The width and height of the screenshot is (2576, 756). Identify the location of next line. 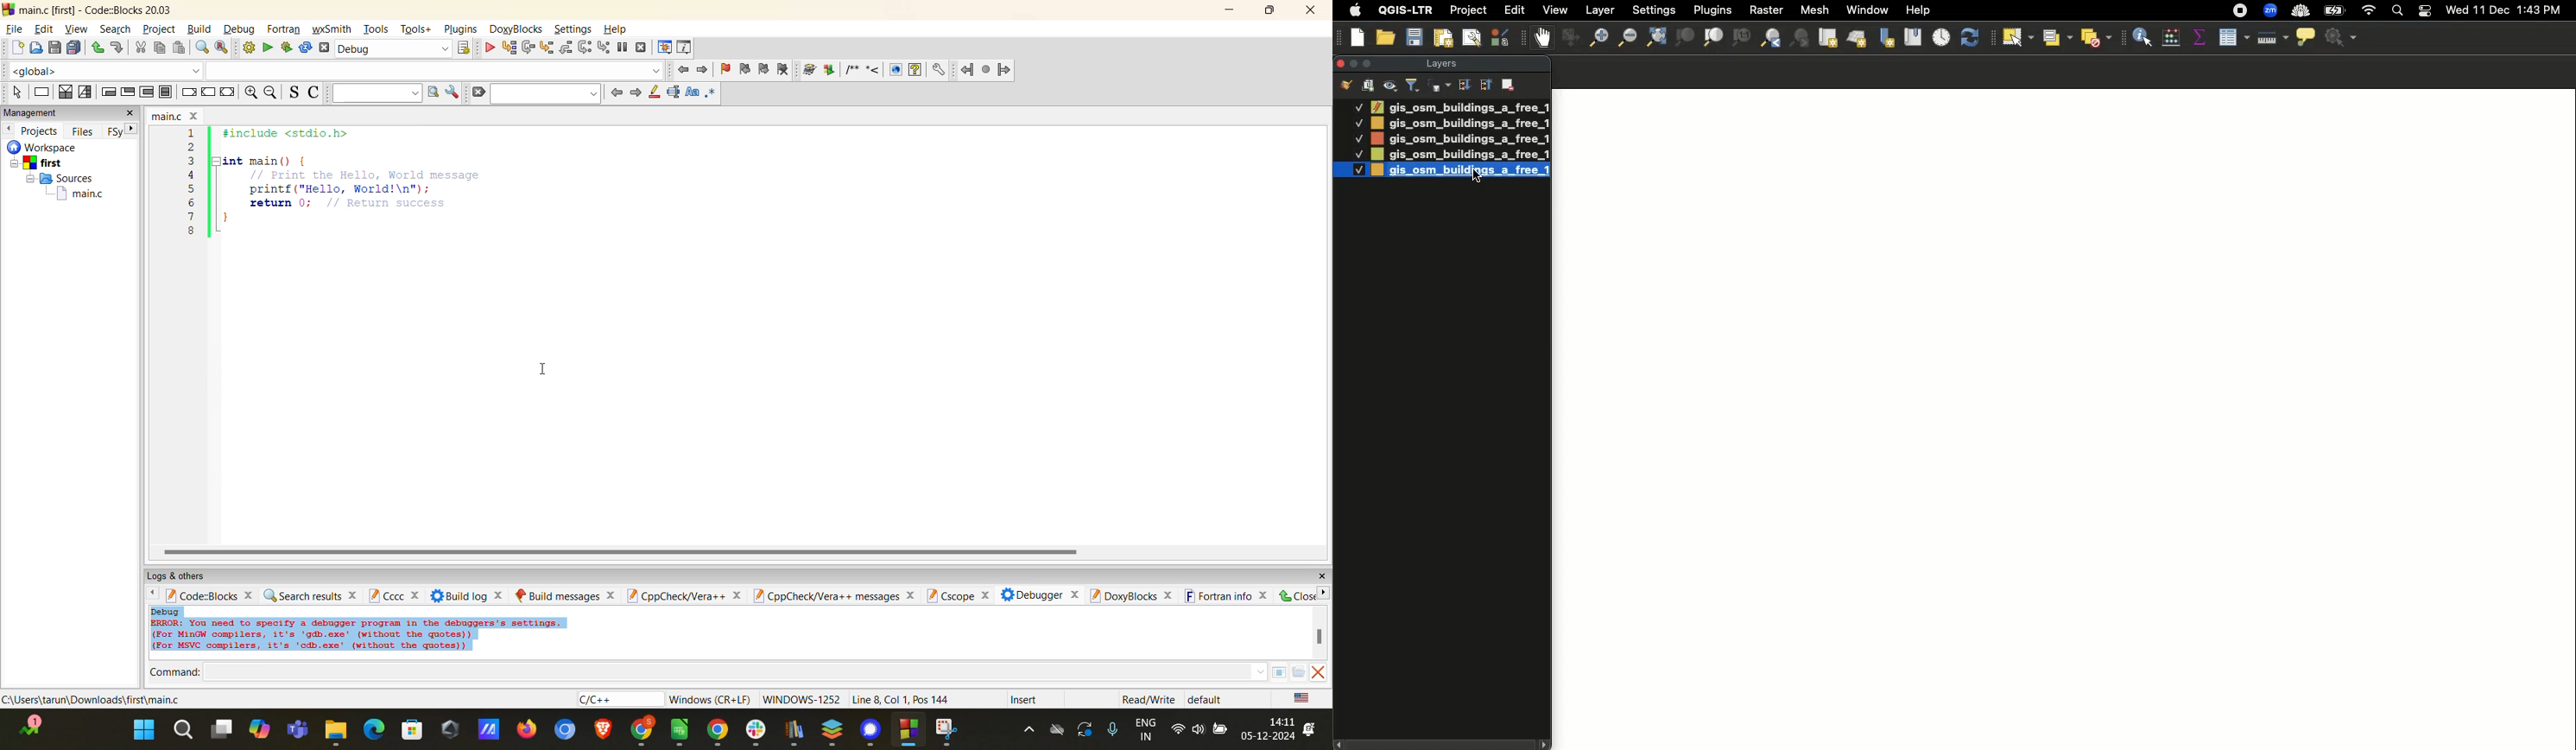
(528, 45).